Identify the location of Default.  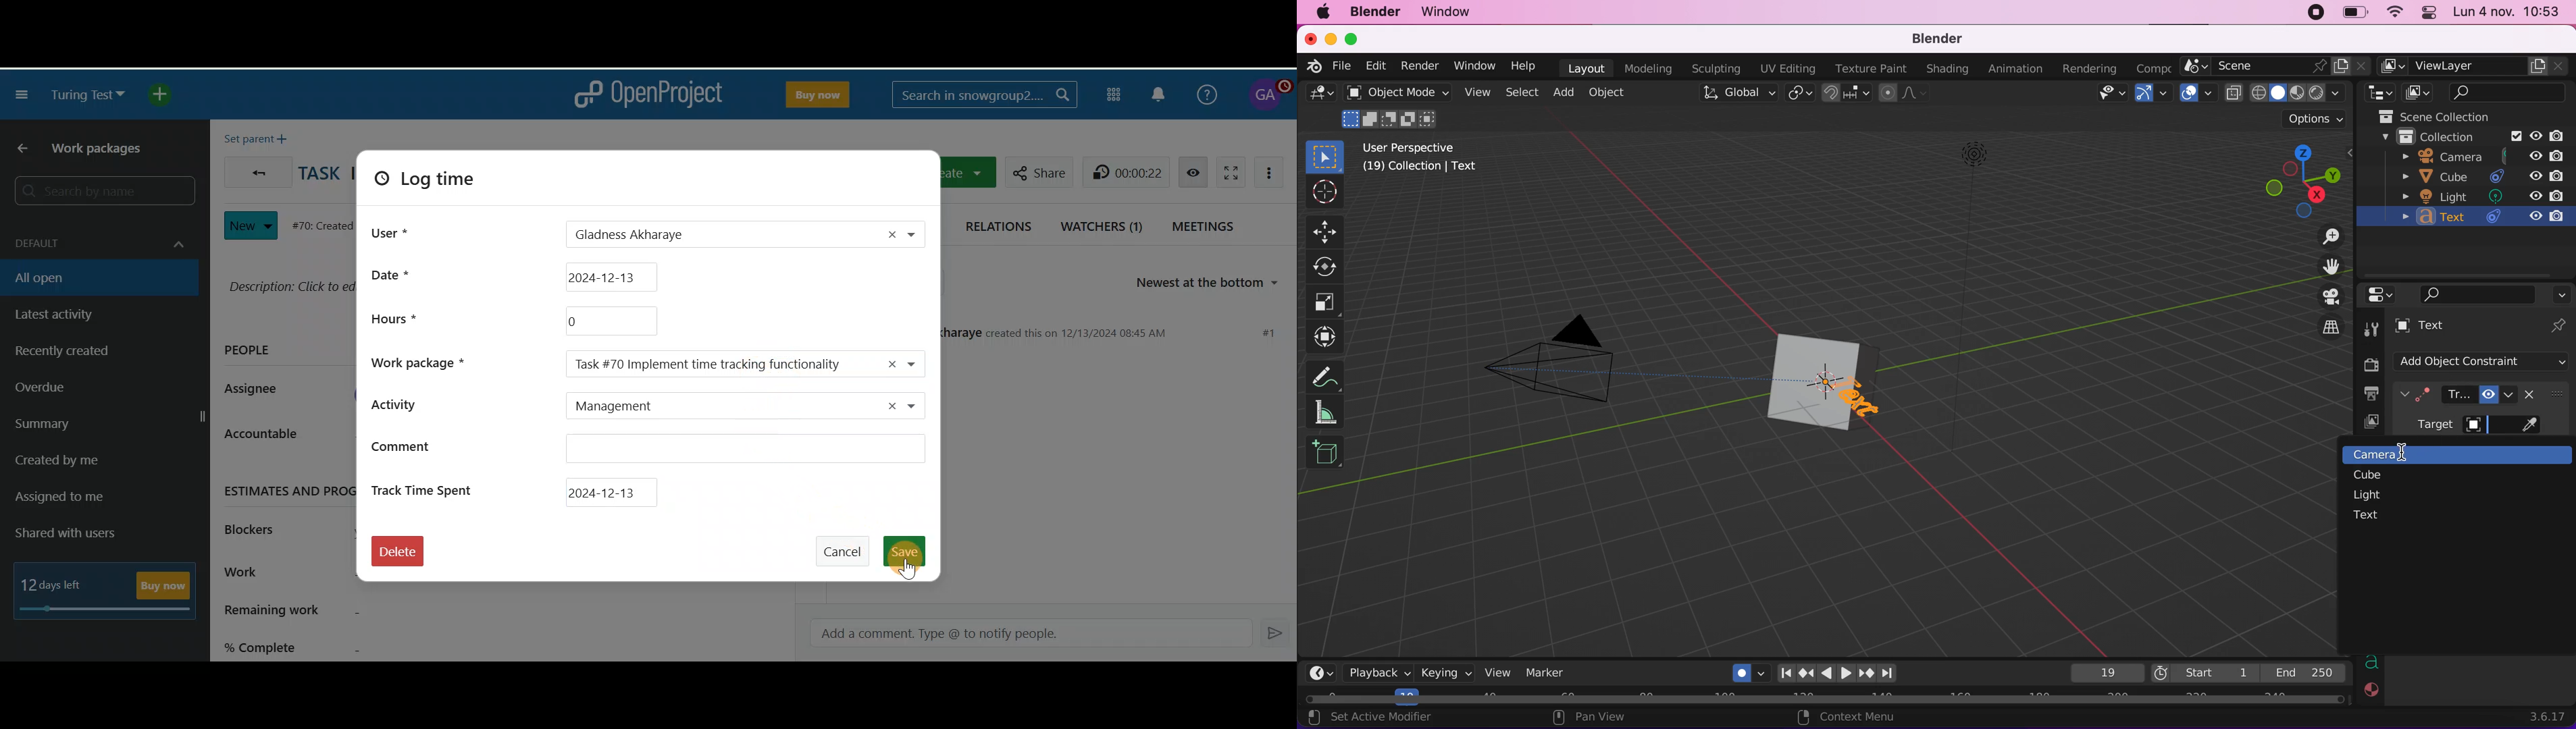
(97, 236).